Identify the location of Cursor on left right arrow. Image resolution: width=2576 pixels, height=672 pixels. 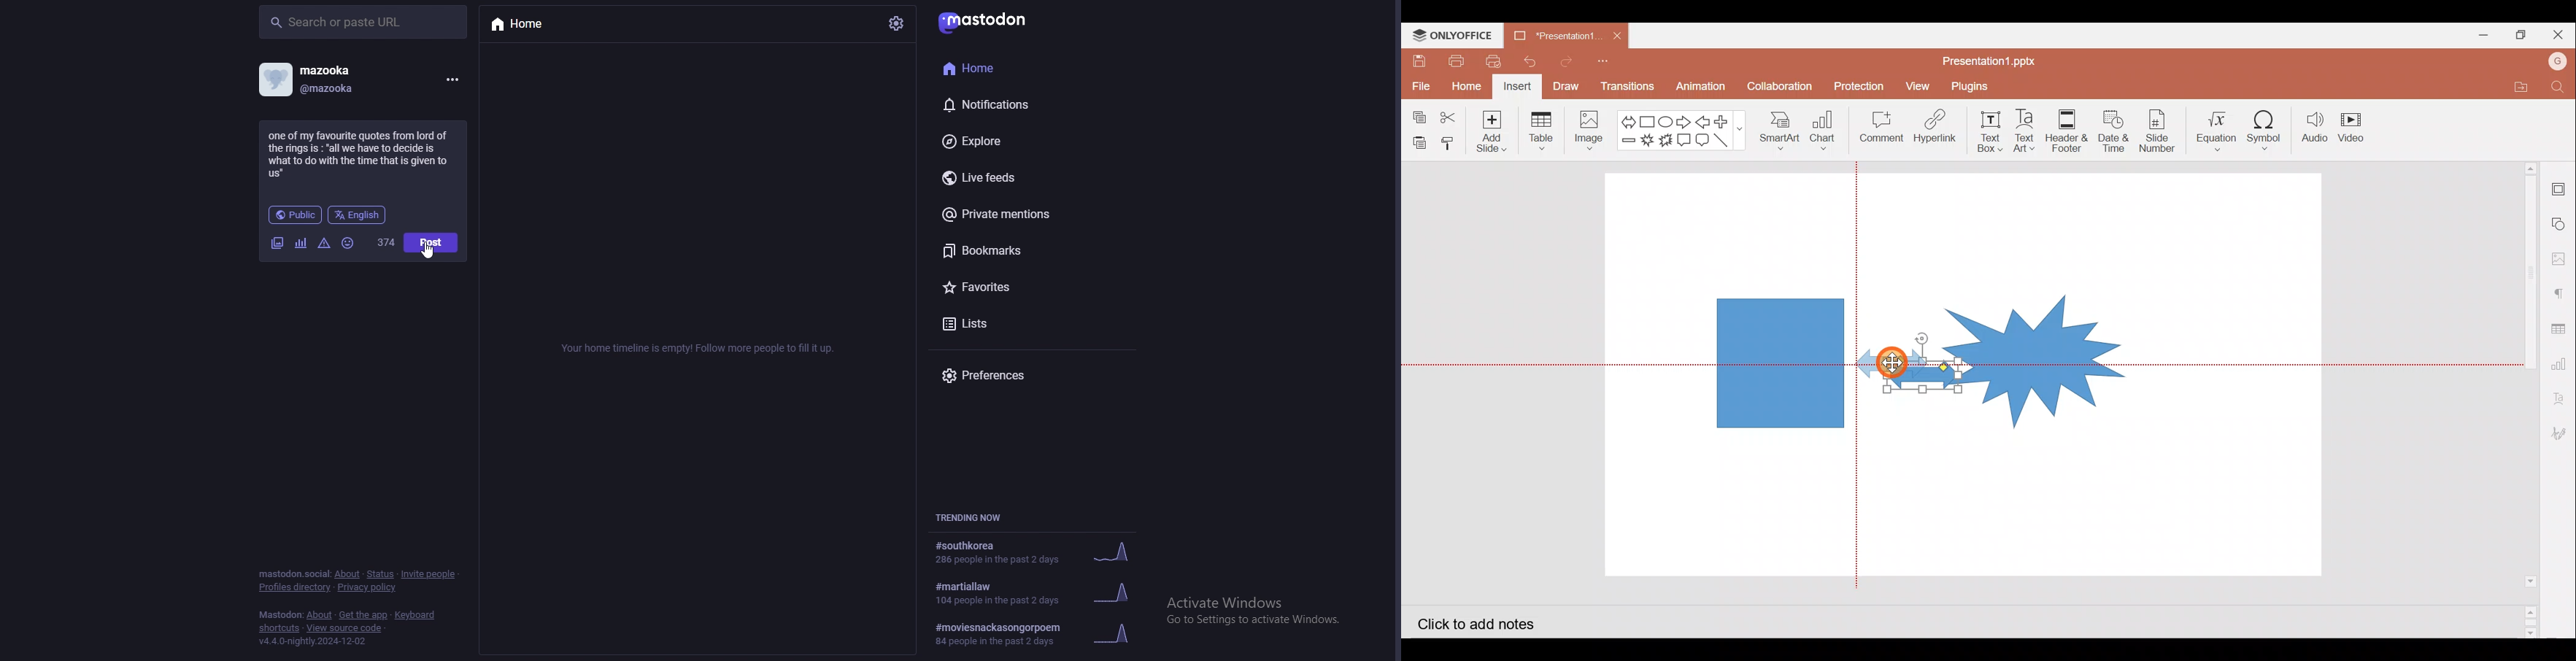
(1897, 360).